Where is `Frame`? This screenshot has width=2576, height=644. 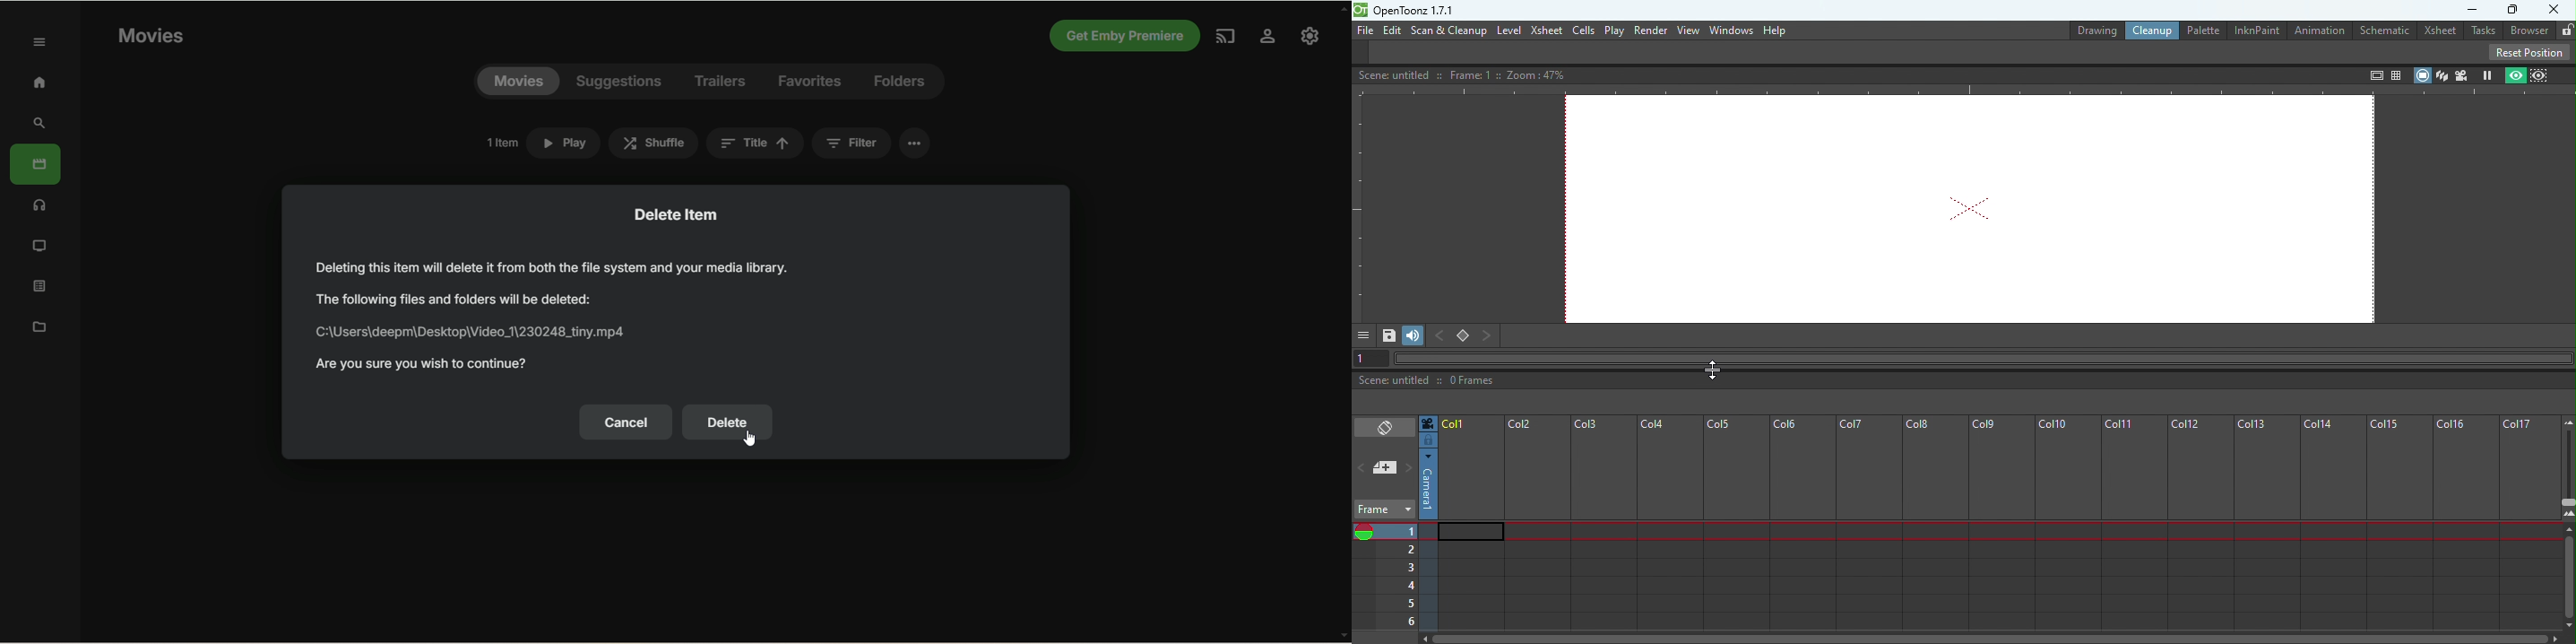 Frame is located at coordinates (1386, 506).